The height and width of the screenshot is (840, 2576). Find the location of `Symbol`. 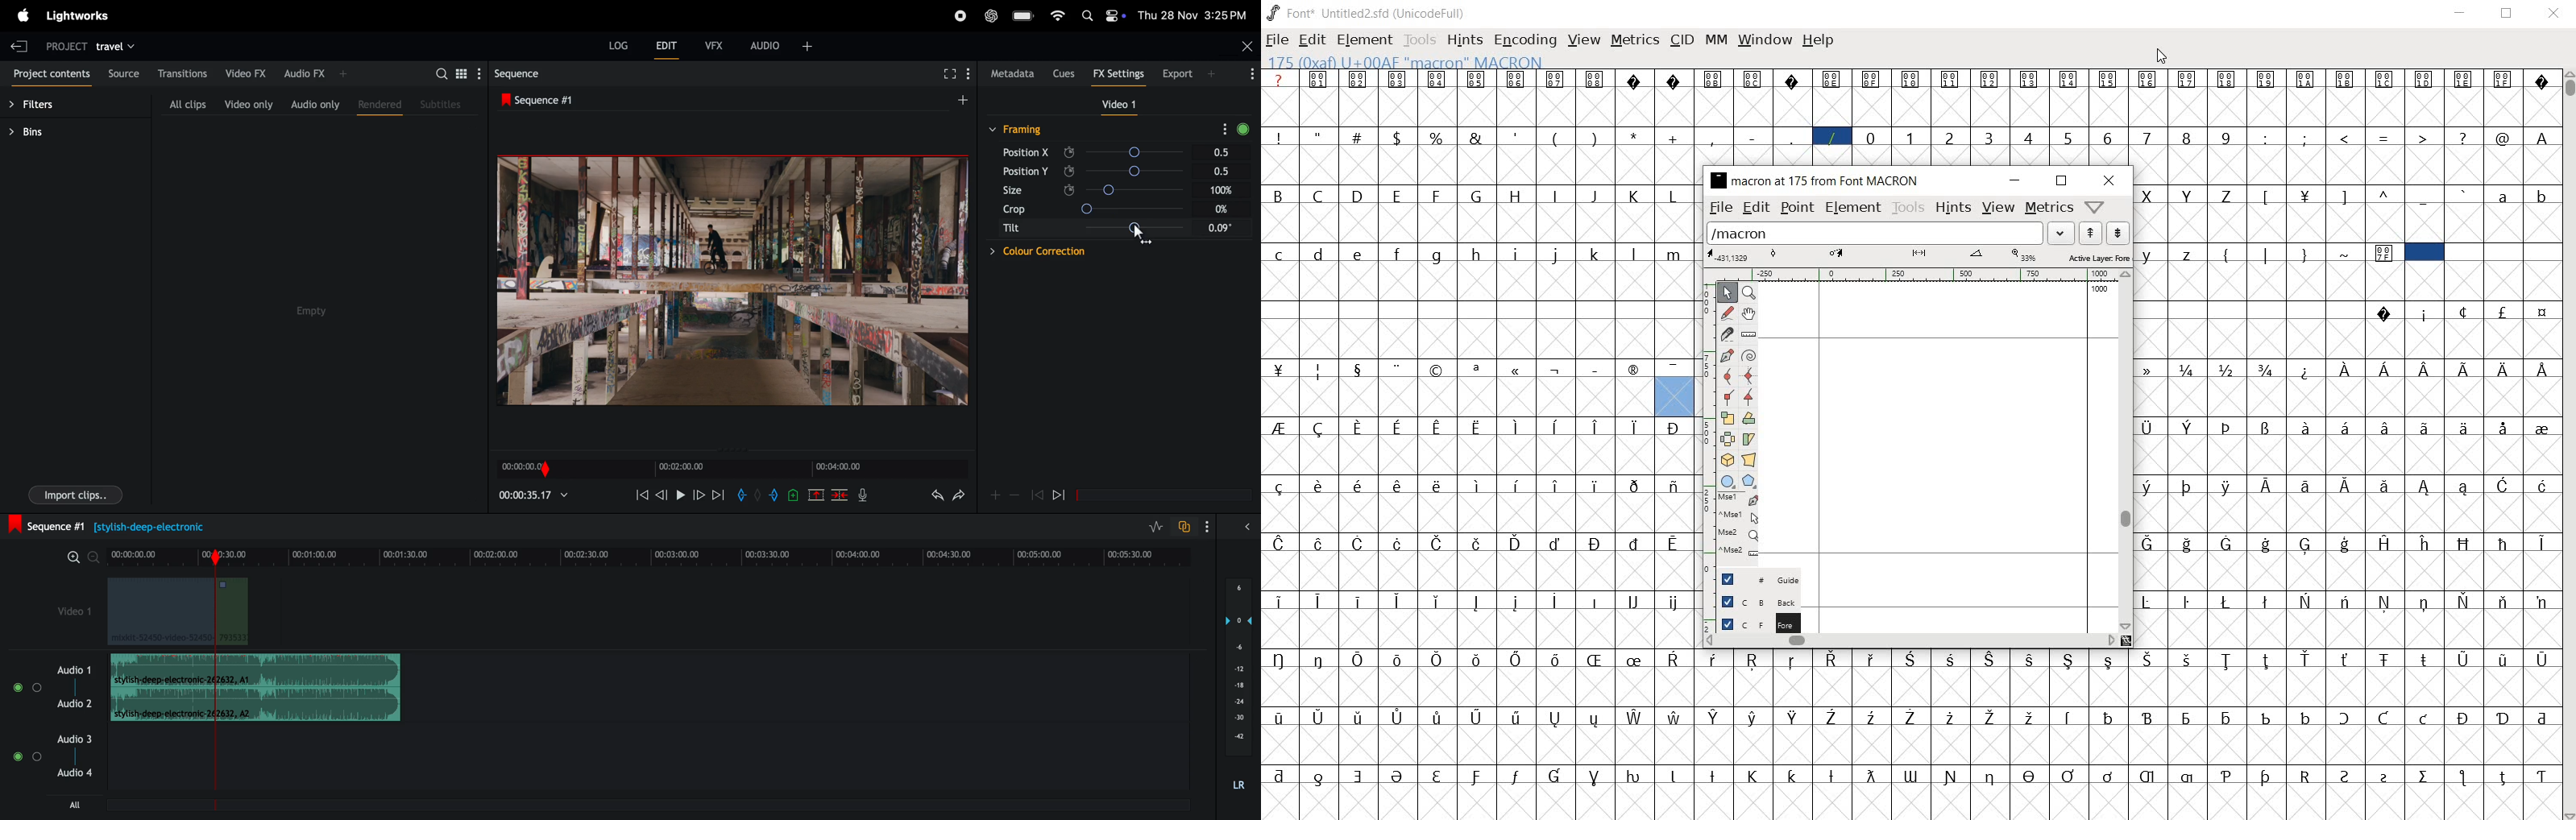

Symbol is located at coordinates (2542, 428).